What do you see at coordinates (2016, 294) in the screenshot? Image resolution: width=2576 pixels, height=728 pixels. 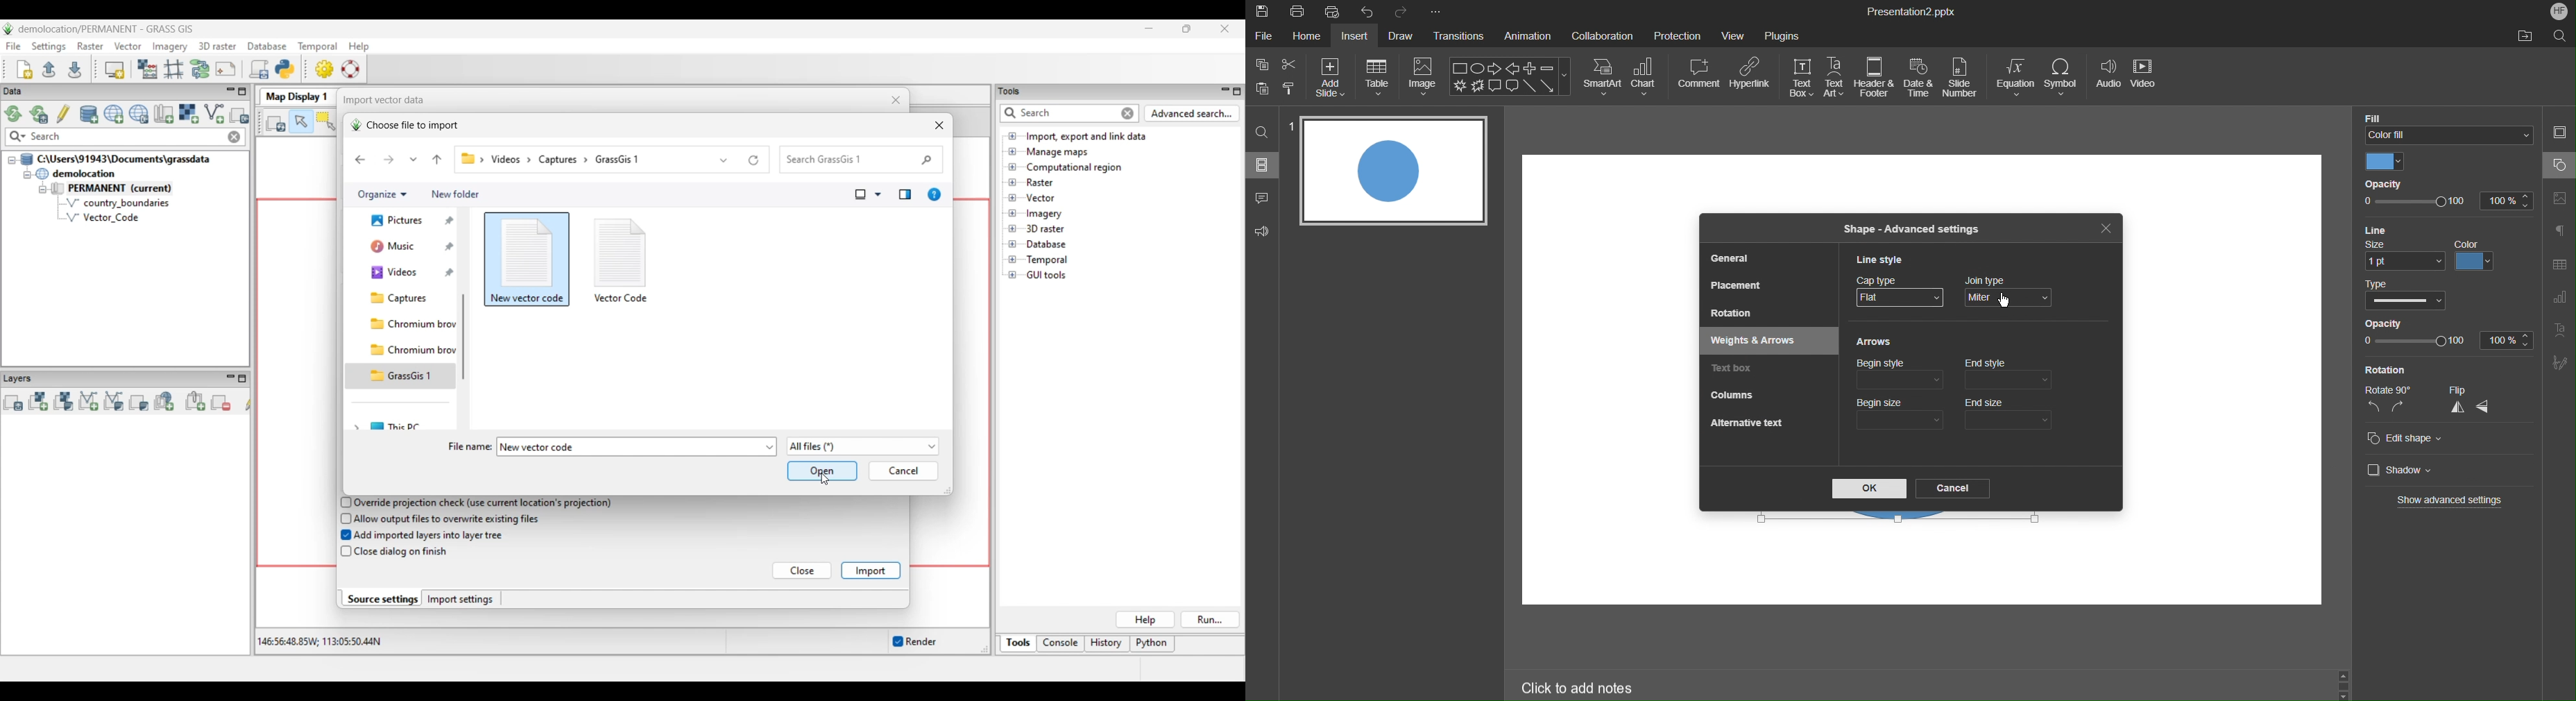 I see `Join Type` at bounding box center [2016, 294].